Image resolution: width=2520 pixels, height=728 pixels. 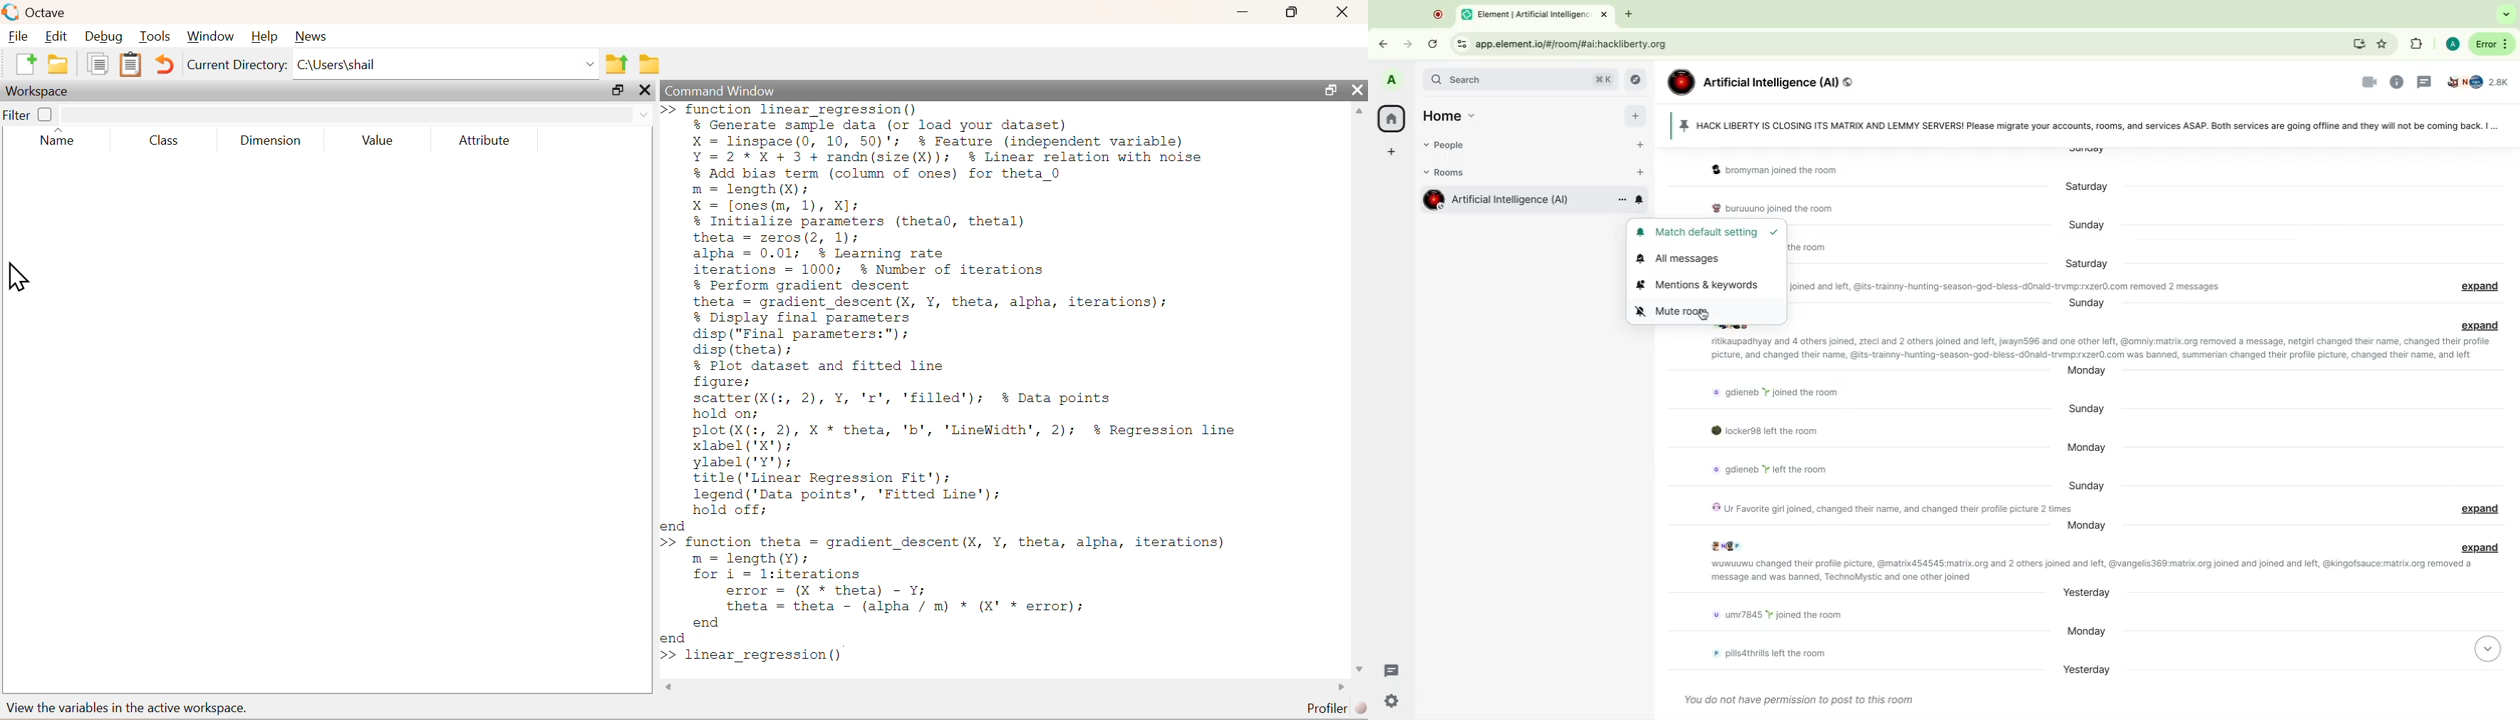 I want to click on resize, so click(x=1330, y=90).